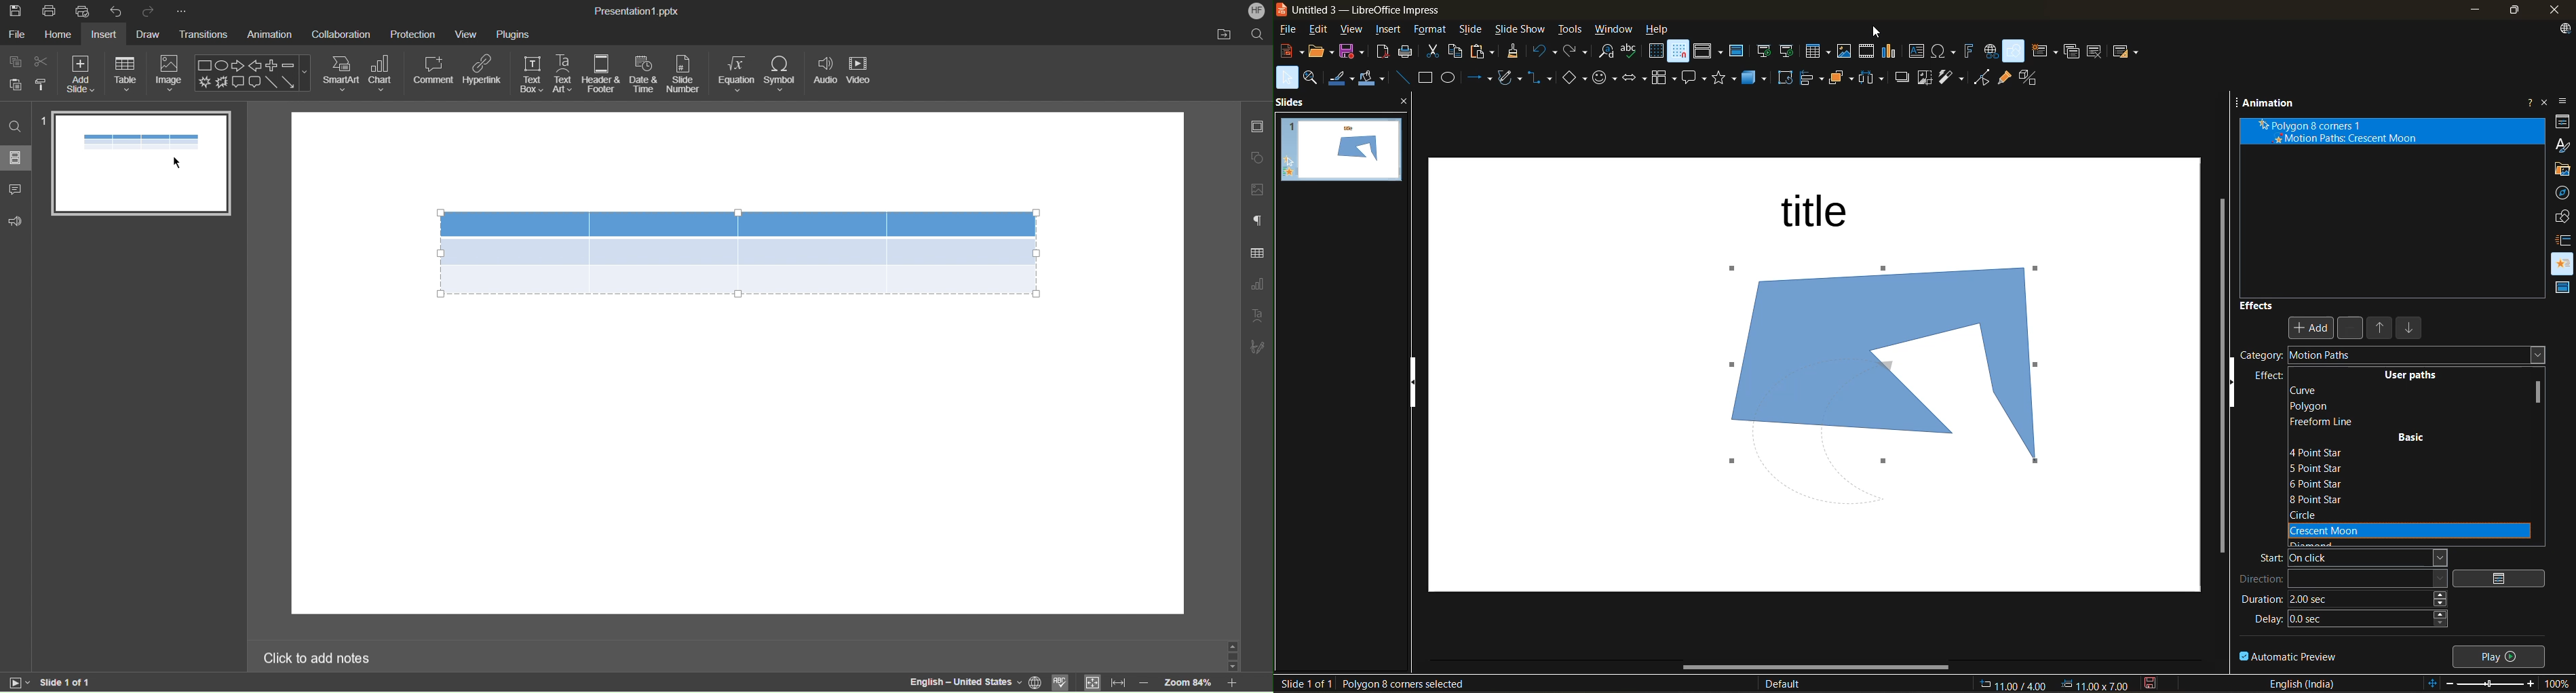 The height and width of the screenshot is (700, 2576). I want to click on slide master name, so click(1789, 685).